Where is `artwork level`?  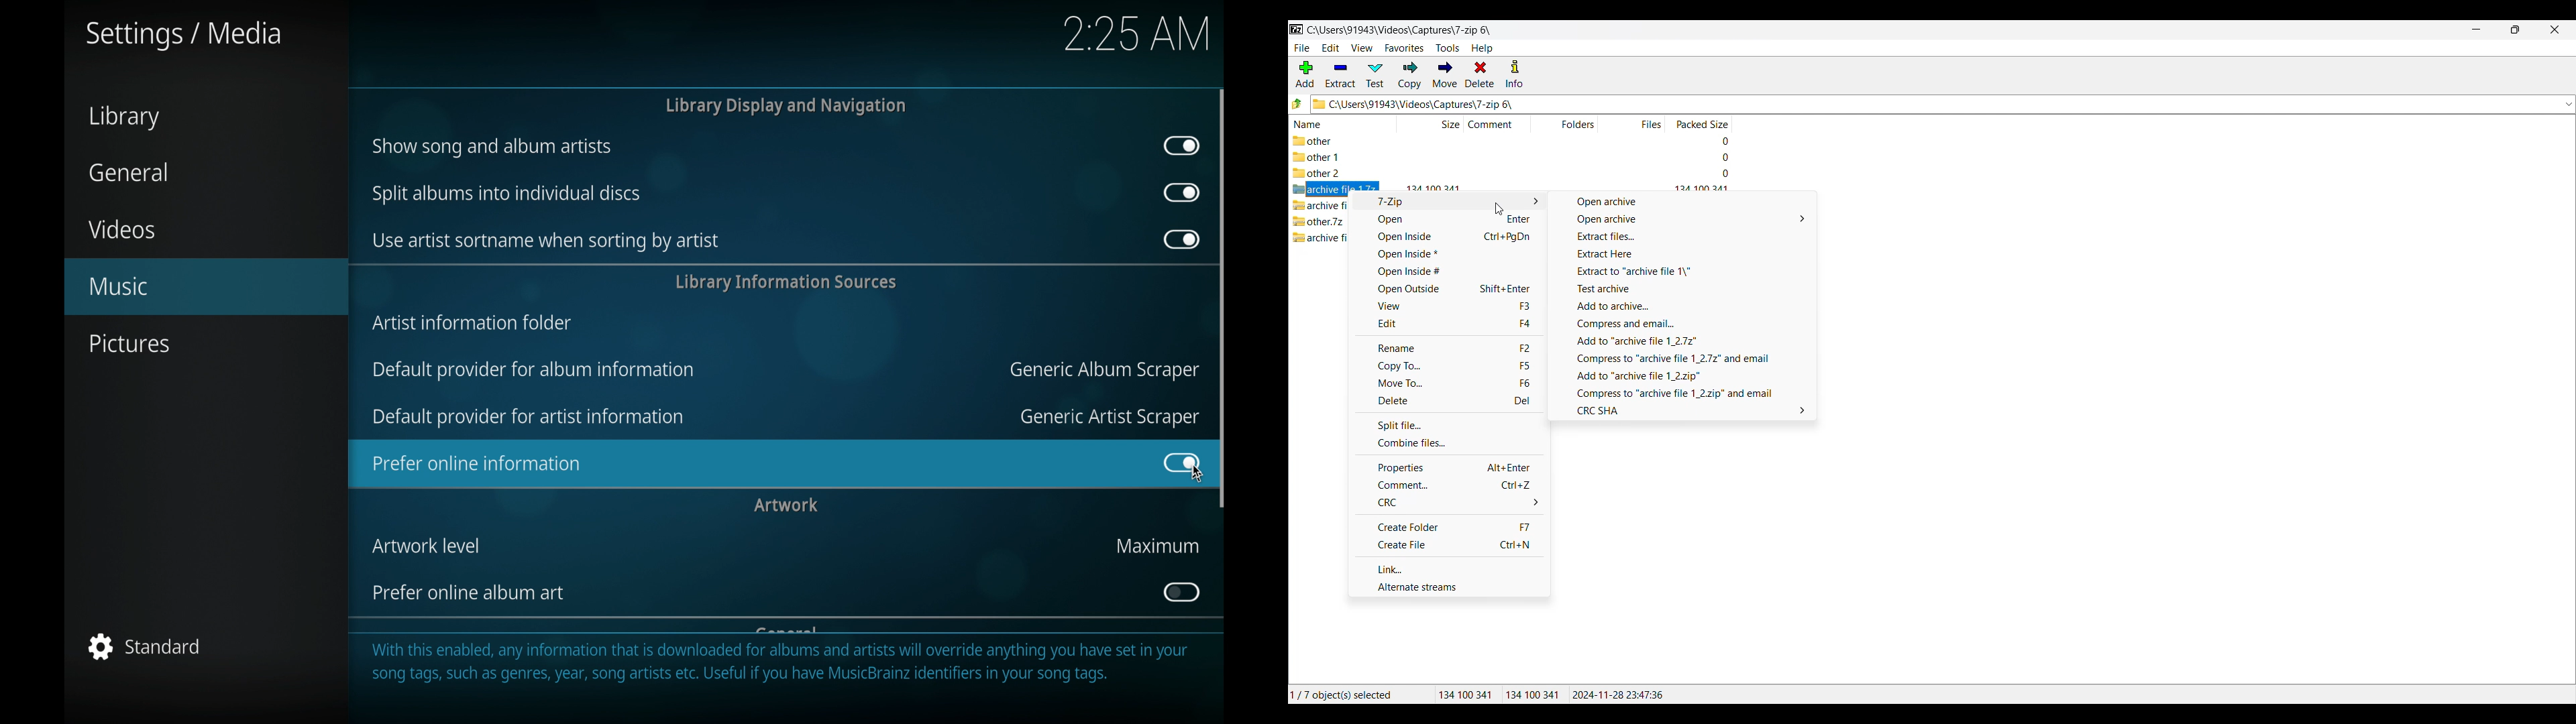
artwork level is located at coordinates (426, 546).